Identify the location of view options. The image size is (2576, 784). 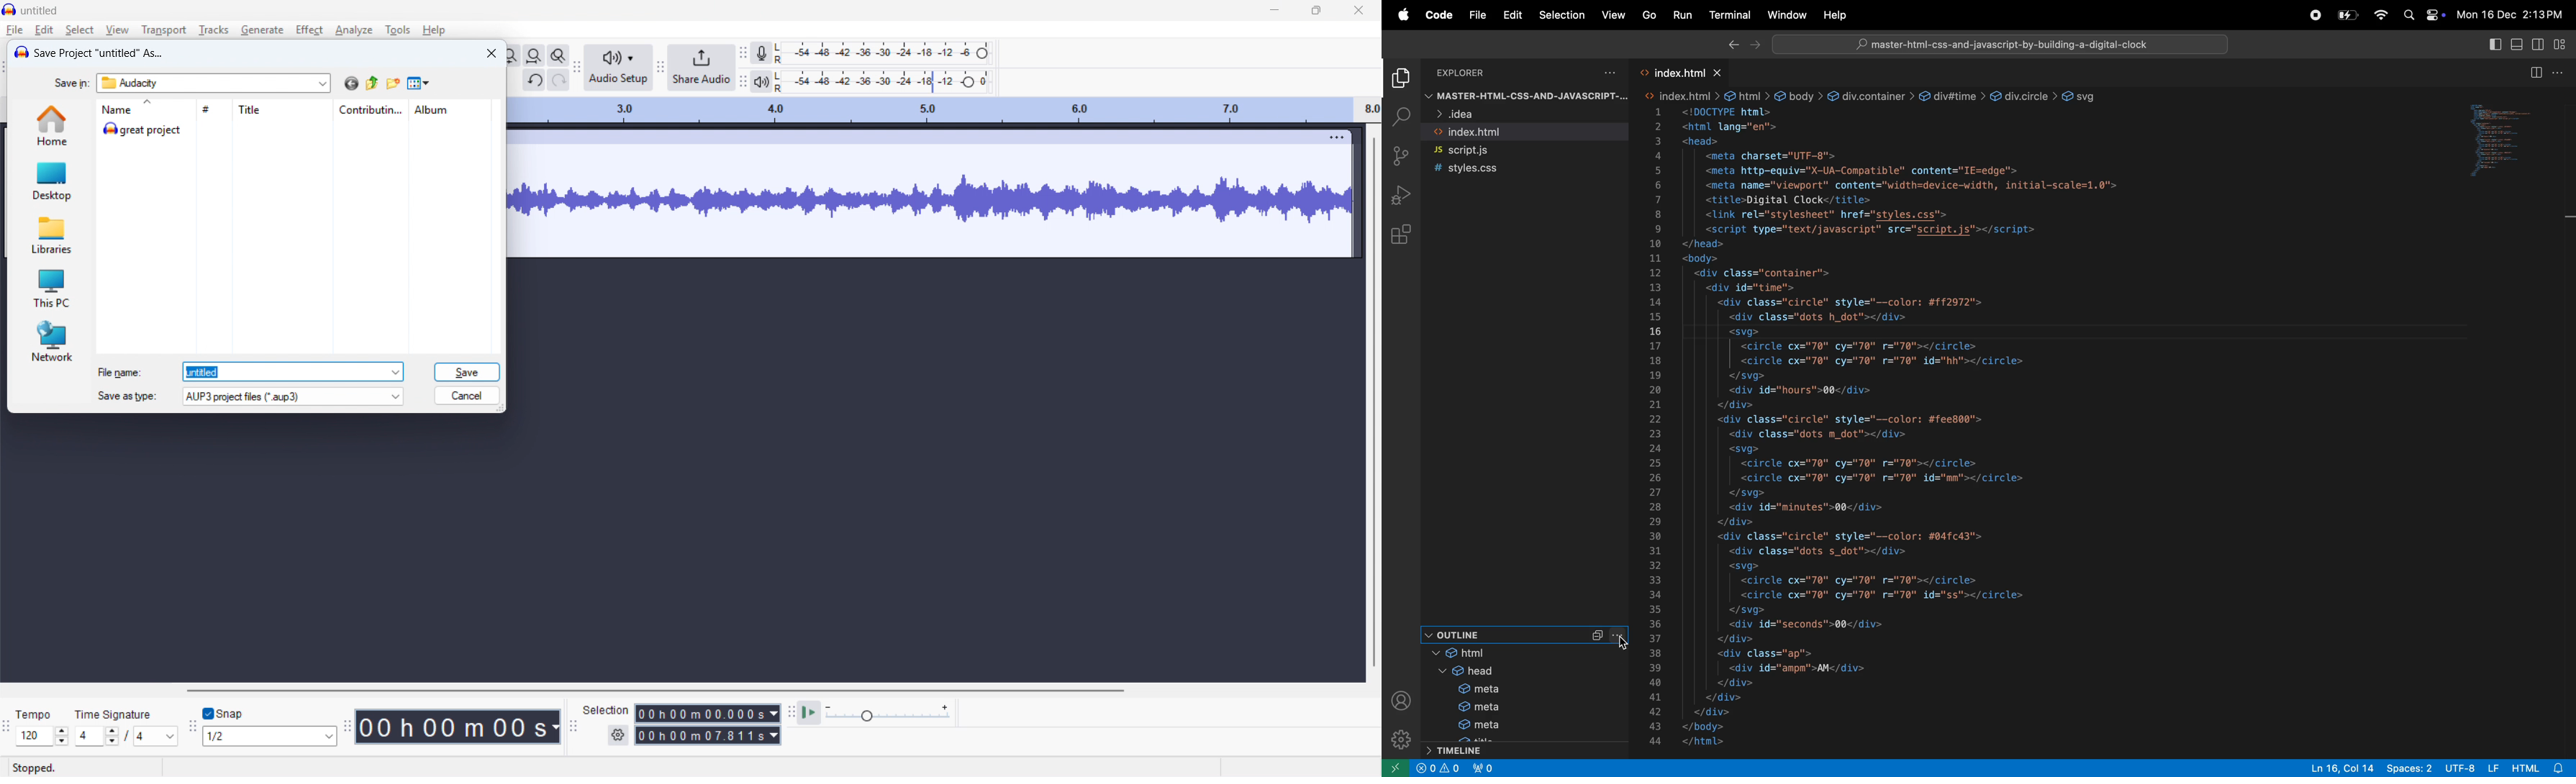
(419, 84).